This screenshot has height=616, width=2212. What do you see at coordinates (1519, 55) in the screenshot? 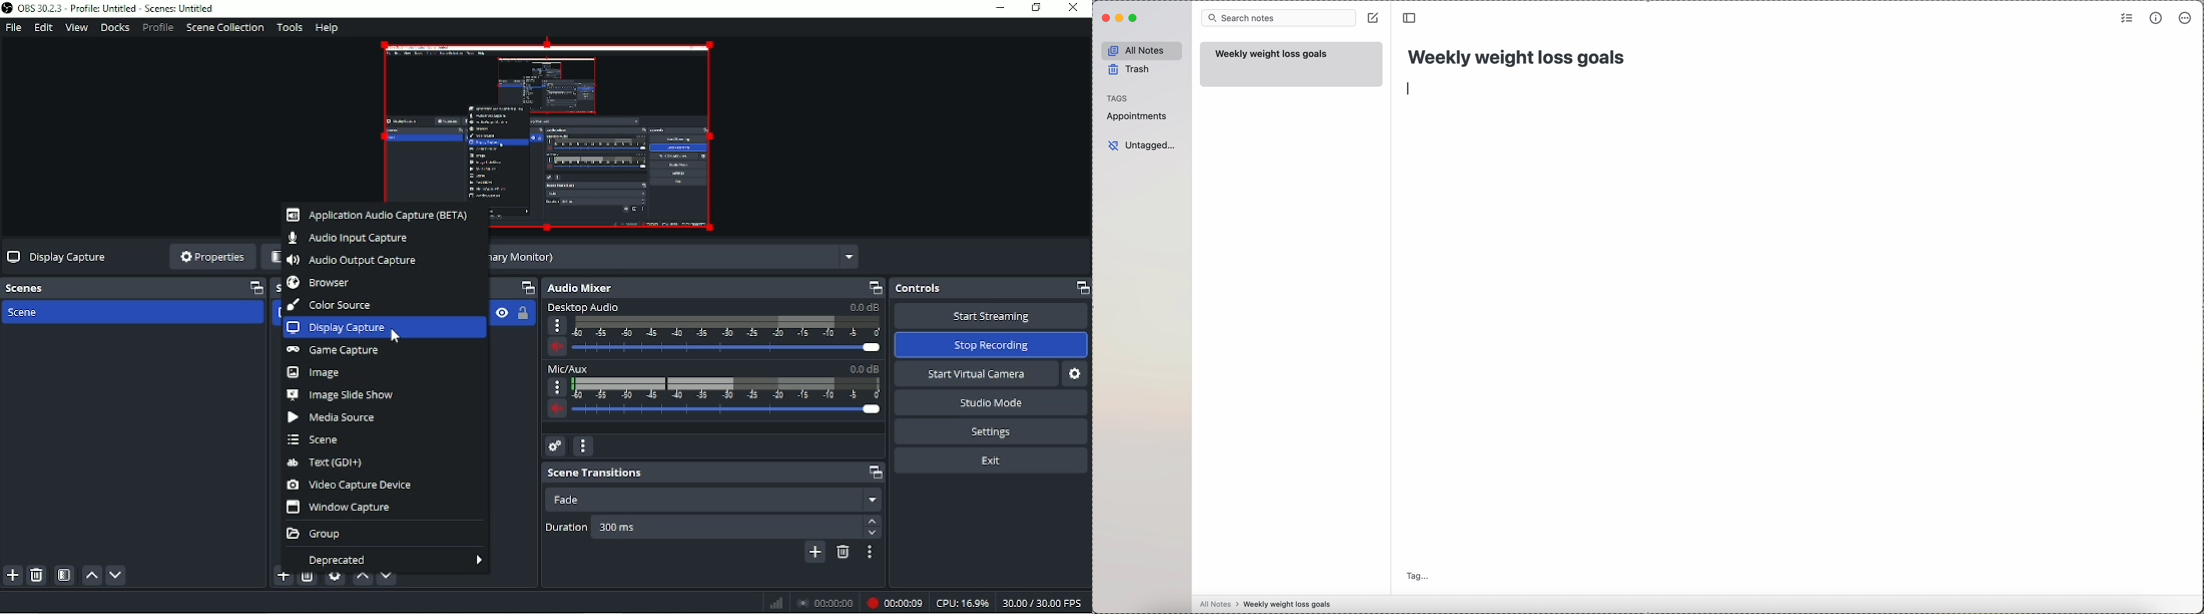
I see `title: Weekly weight loss goals` at bounding box center [1519, 55].